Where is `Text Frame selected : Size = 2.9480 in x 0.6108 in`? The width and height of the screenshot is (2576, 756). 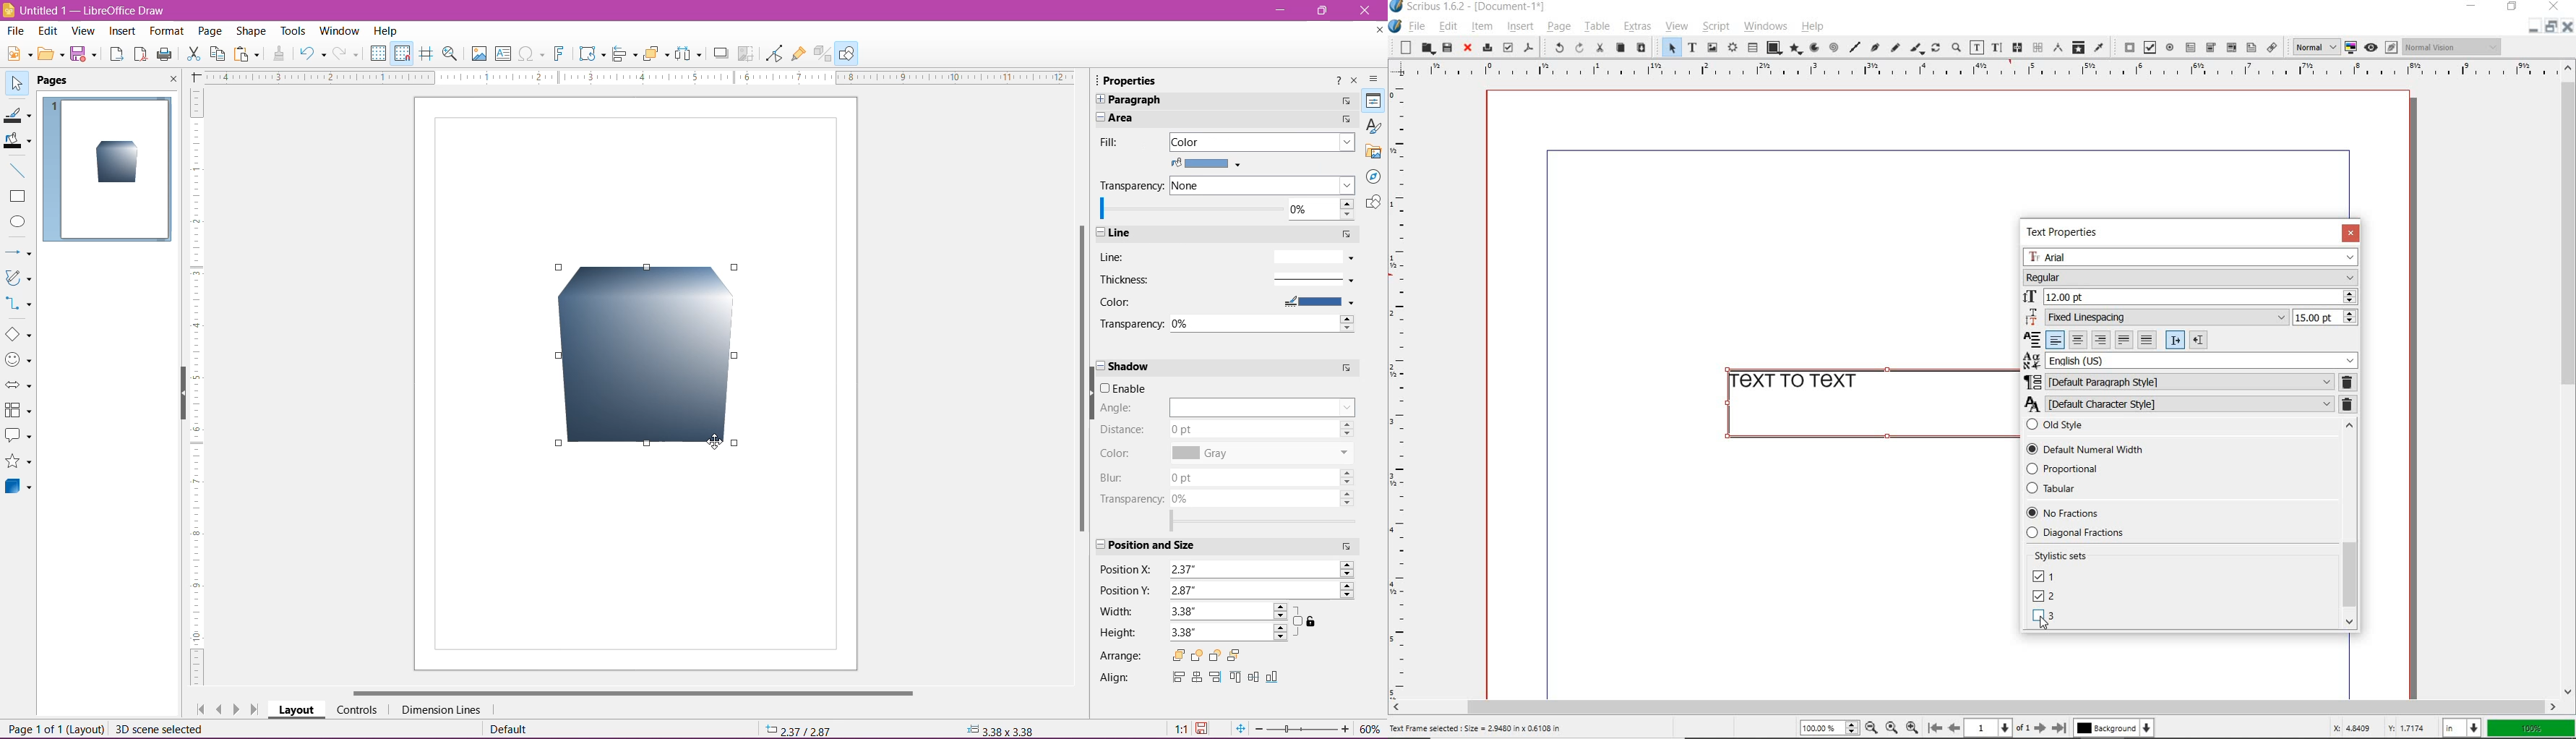
Text Frame selected : Size = 2.9480 in x 0.6108 in is located at coordinates (1477, 729).